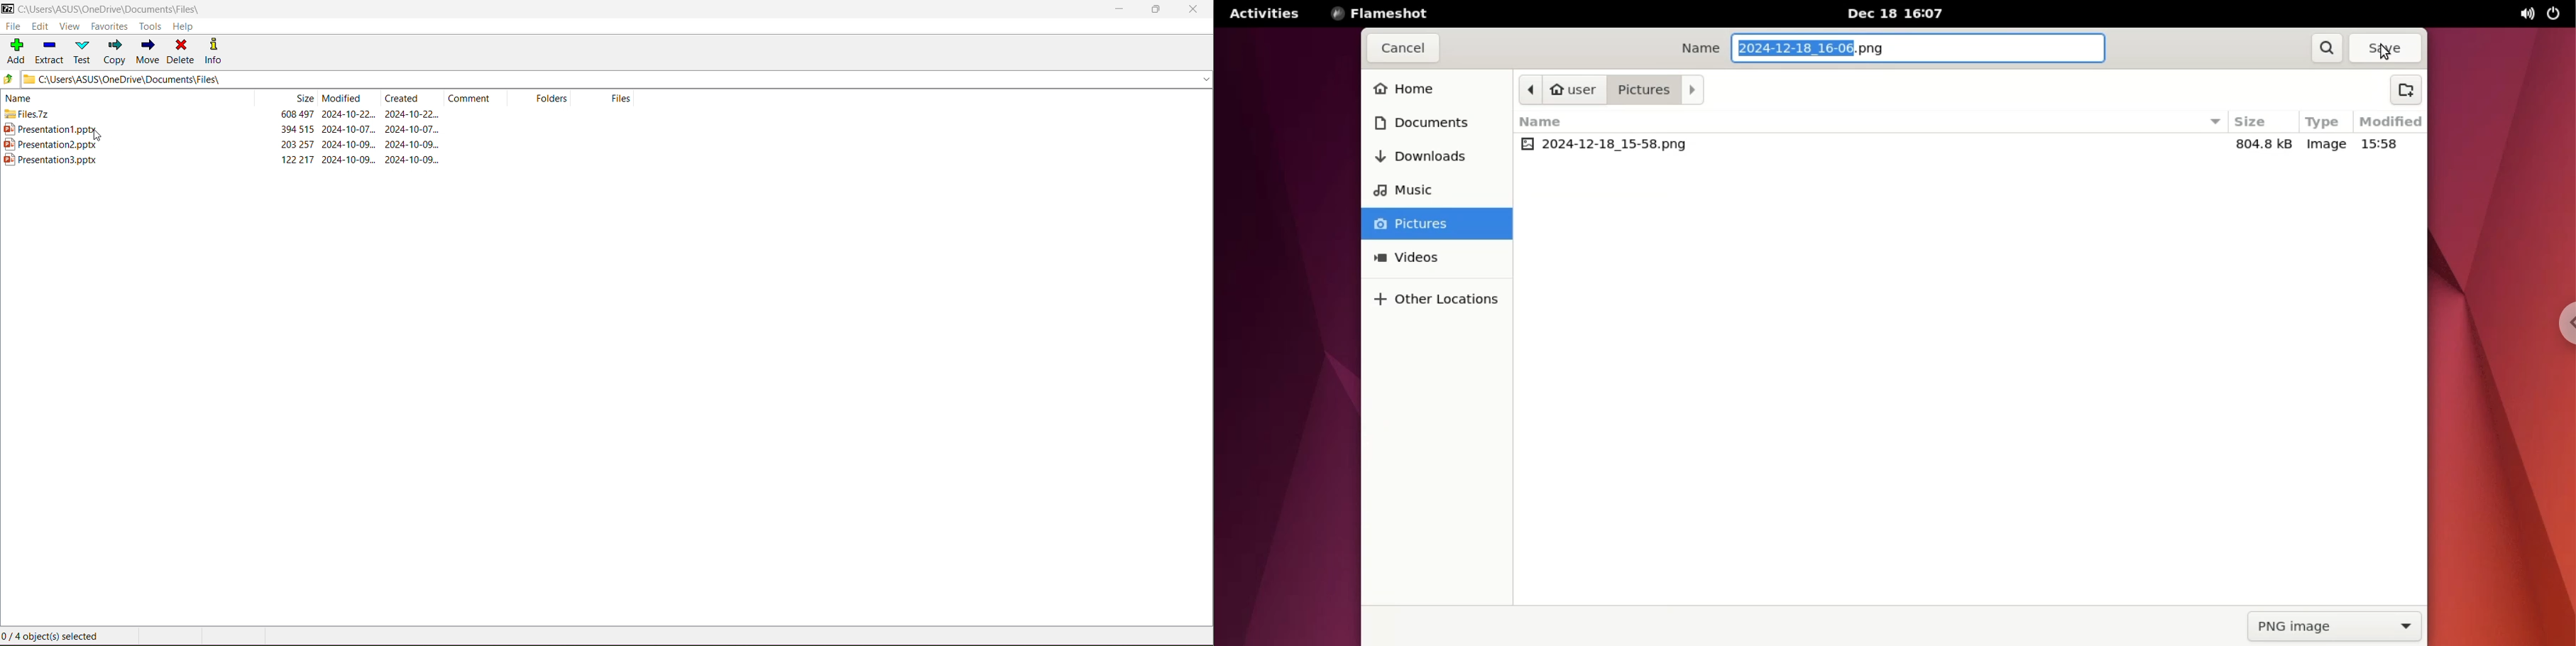 The width and height of the screenshot is (2576, 672). What do you see at coordinates (297, 160) in the screenshot?
I see `122 217` at bounding box center [297, 160].